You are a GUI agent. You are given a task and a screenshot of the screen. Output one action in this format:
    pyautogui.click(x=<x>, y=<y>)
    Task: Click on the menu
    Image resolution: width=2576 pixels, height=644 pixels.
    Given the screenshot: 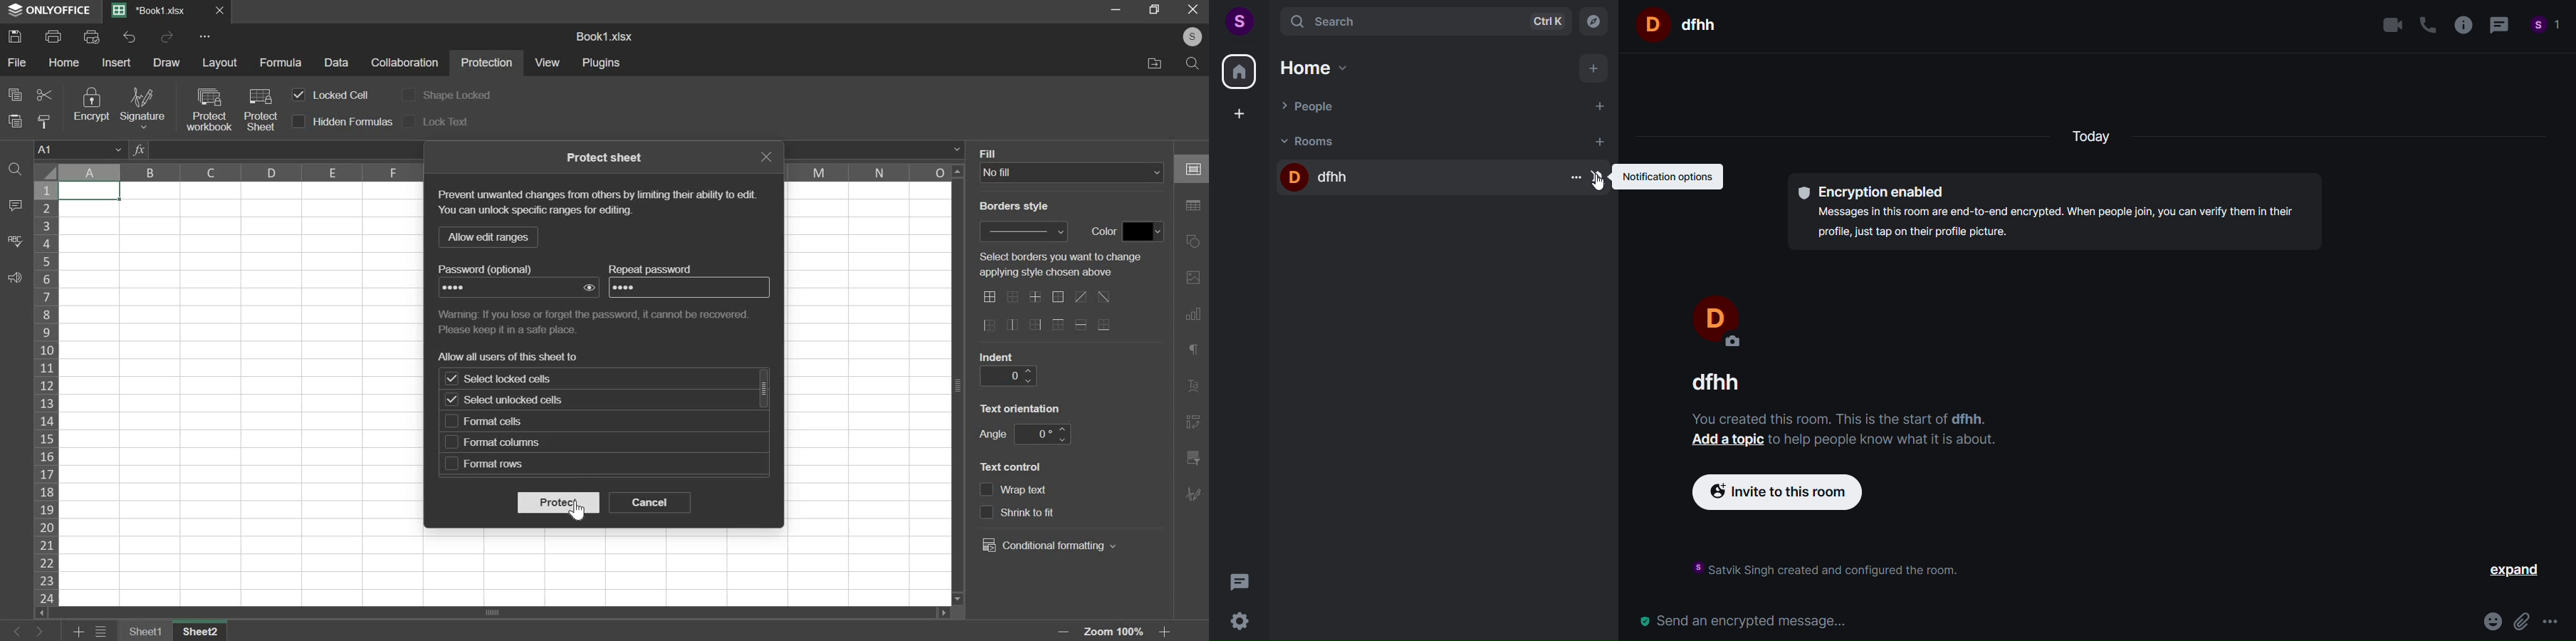 What is the action you would take?
    pyautogui.click(x=101, y=632)
    